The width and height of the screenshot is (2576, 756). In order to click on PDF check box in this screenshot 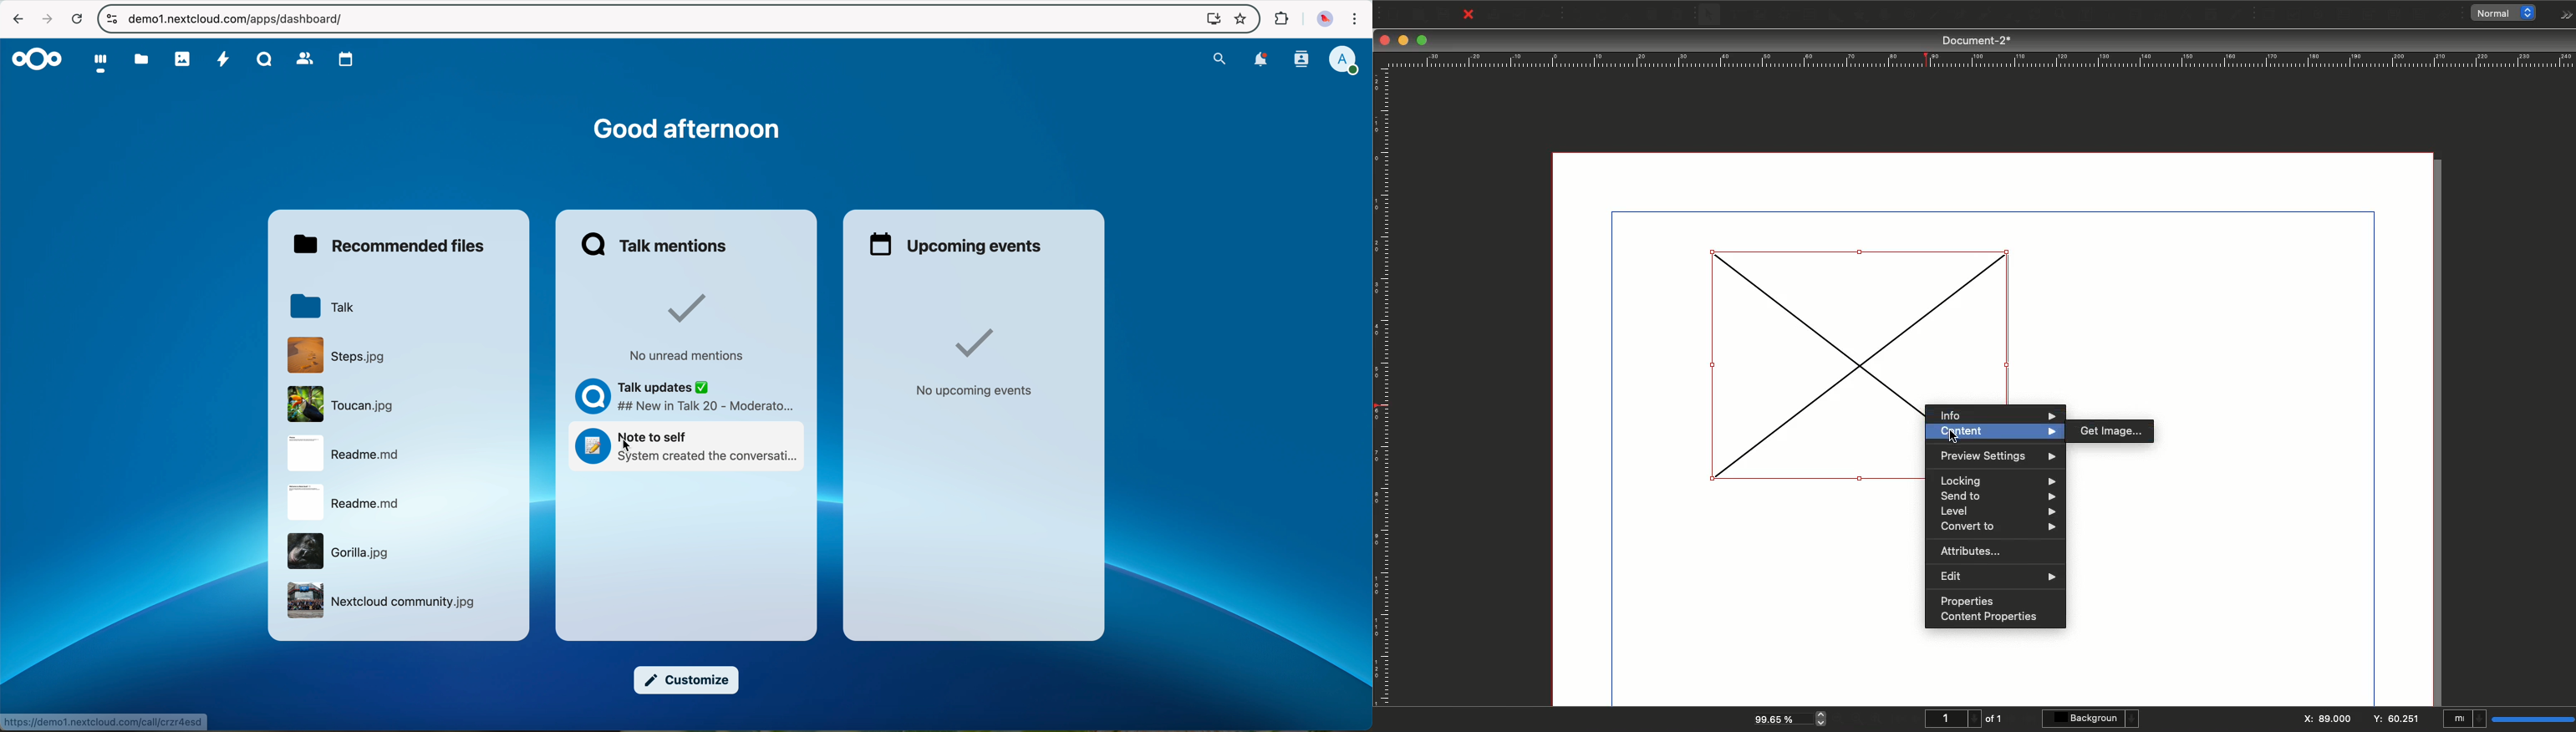, I will do `click(2293, 15)`.